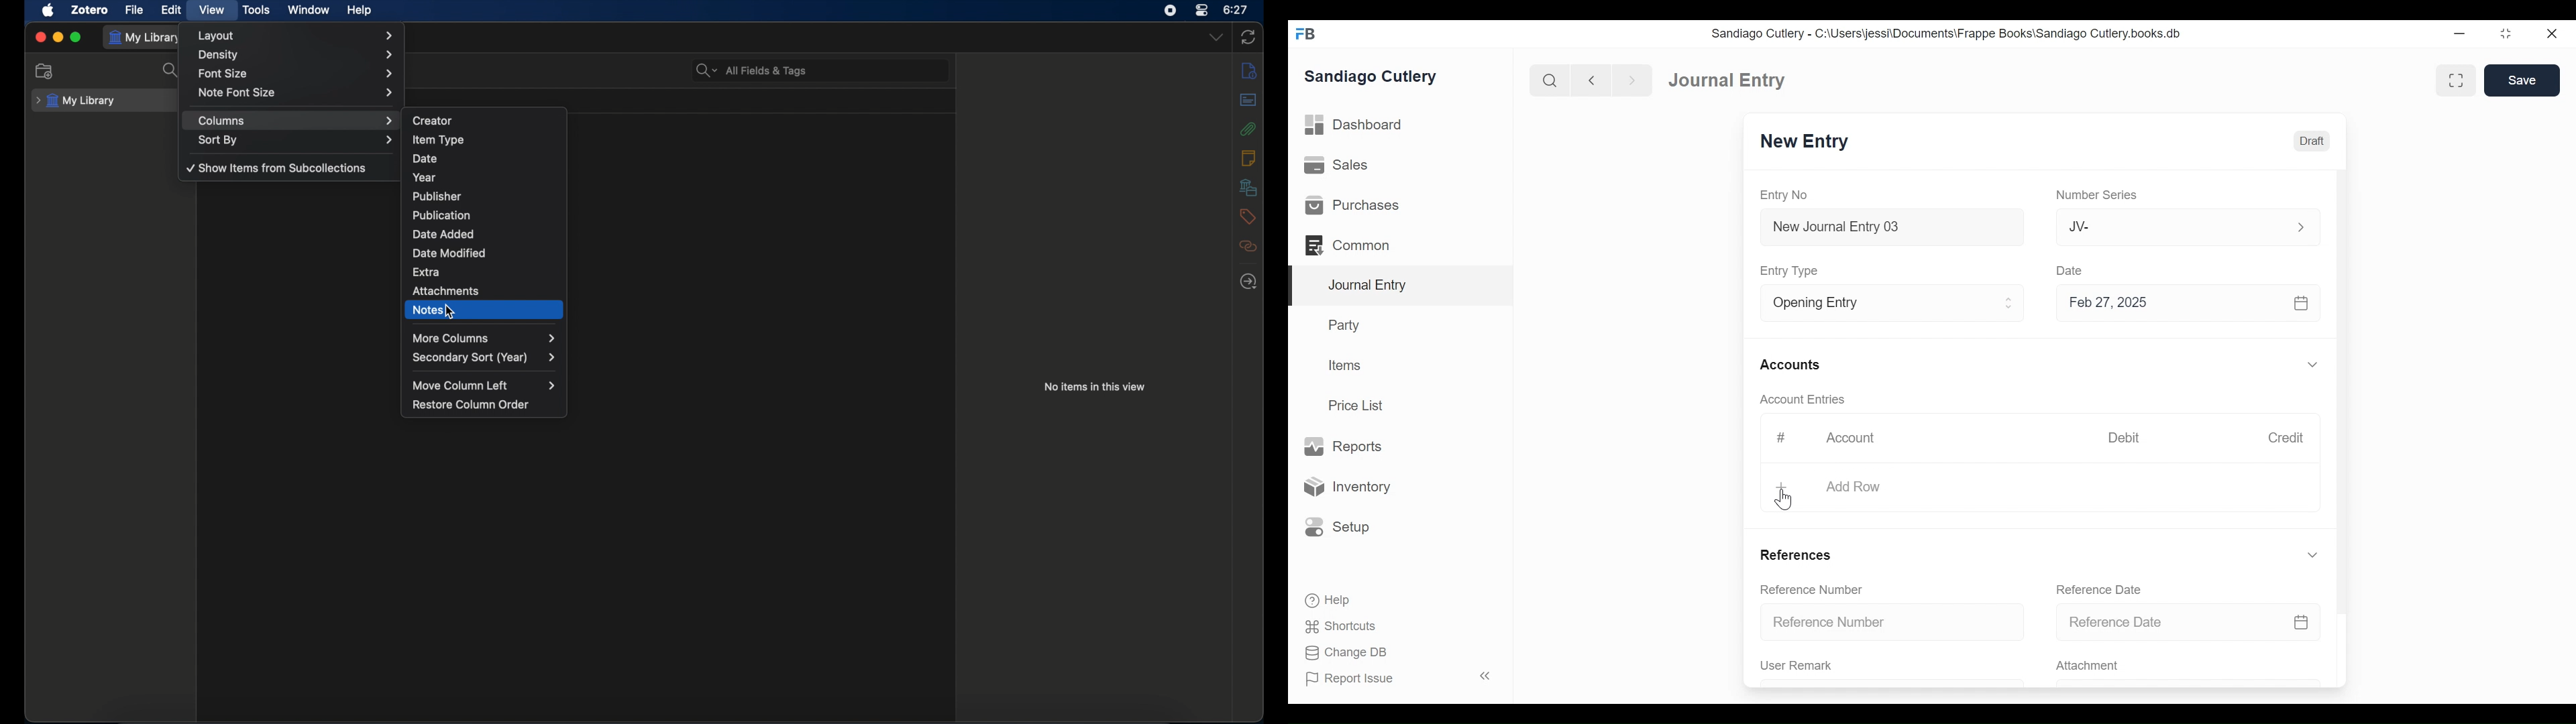 Image resolution: width=2576 pixels, height=728 pixels. Describe the element at coordinates (1248, 246) in the screenshot. I see `related` at that location.